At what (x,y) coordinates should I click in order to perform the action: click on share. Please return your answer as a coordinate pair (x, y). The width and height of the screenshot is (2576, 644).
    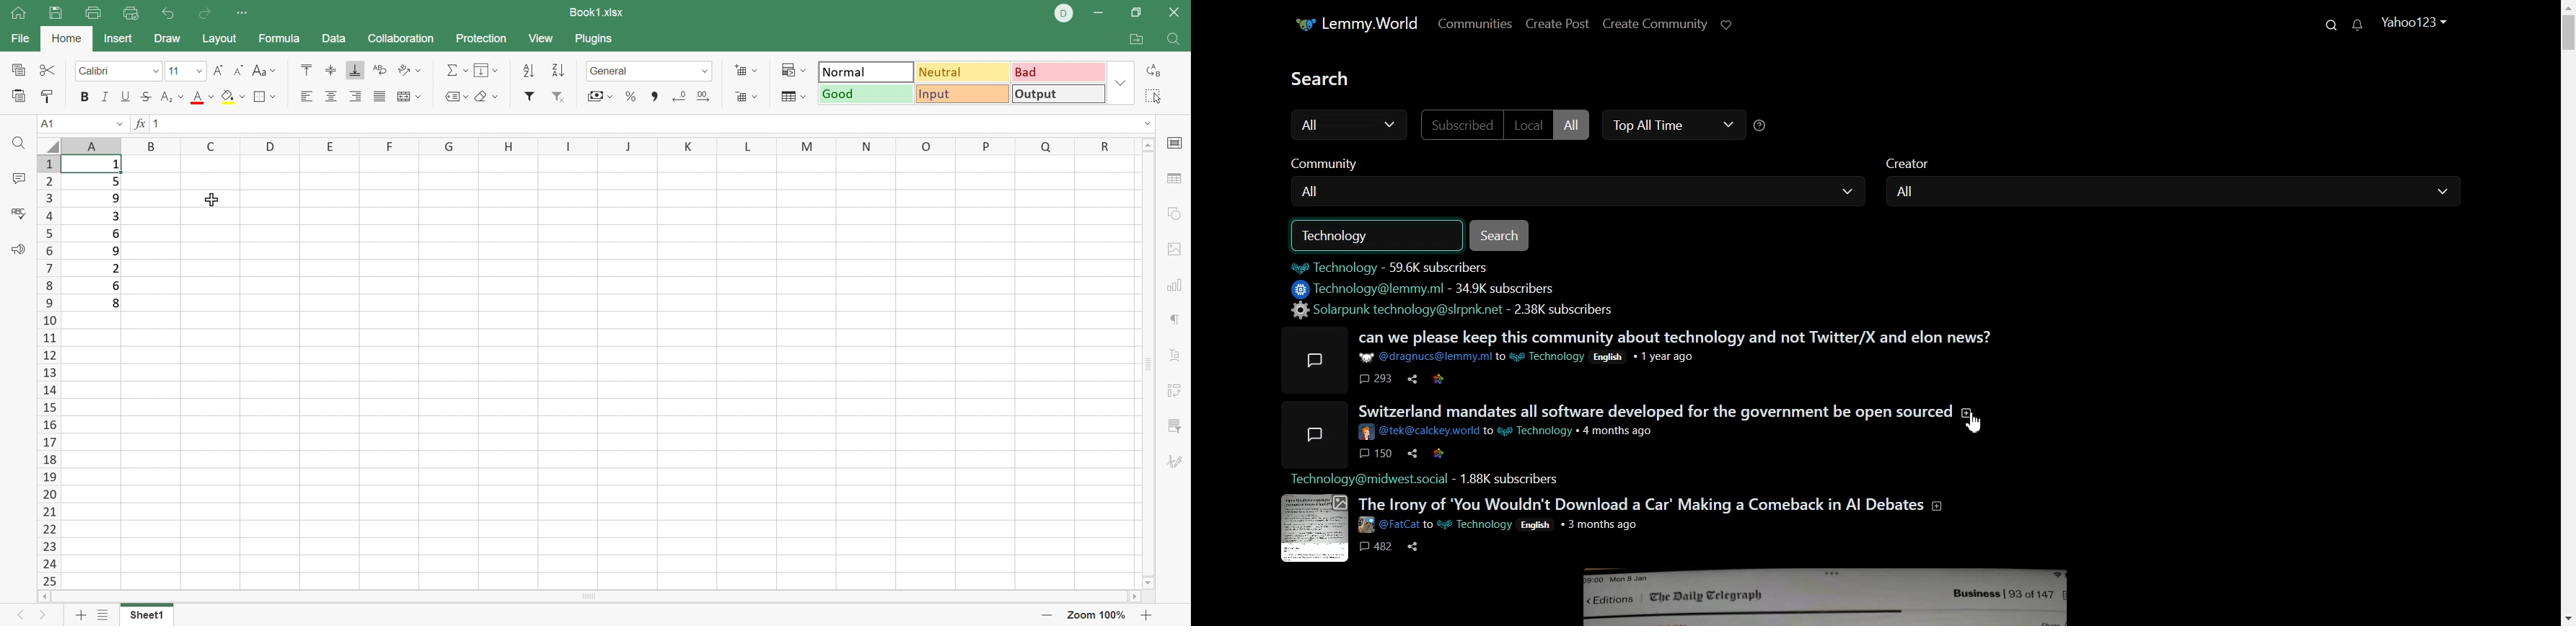
    Looking at the image, I should click on (1413, 454).